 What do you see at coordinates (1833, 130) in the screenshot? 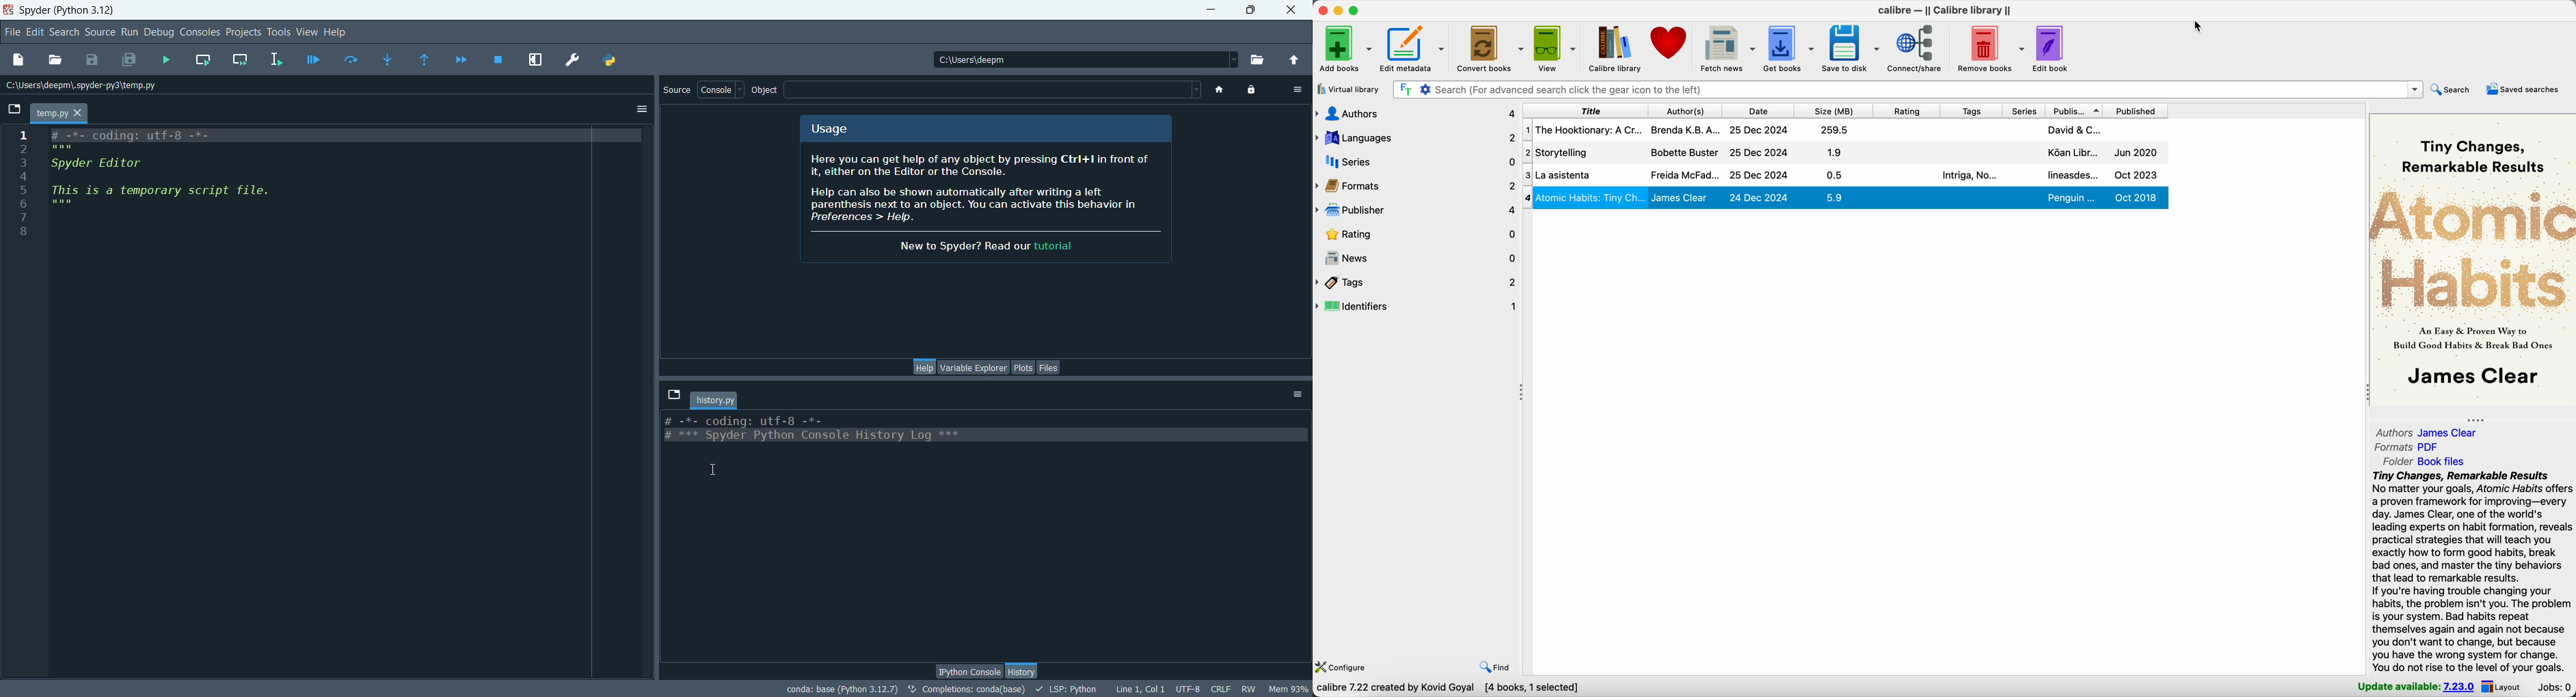
I see `259.5` at bounding box center [1833, 130].